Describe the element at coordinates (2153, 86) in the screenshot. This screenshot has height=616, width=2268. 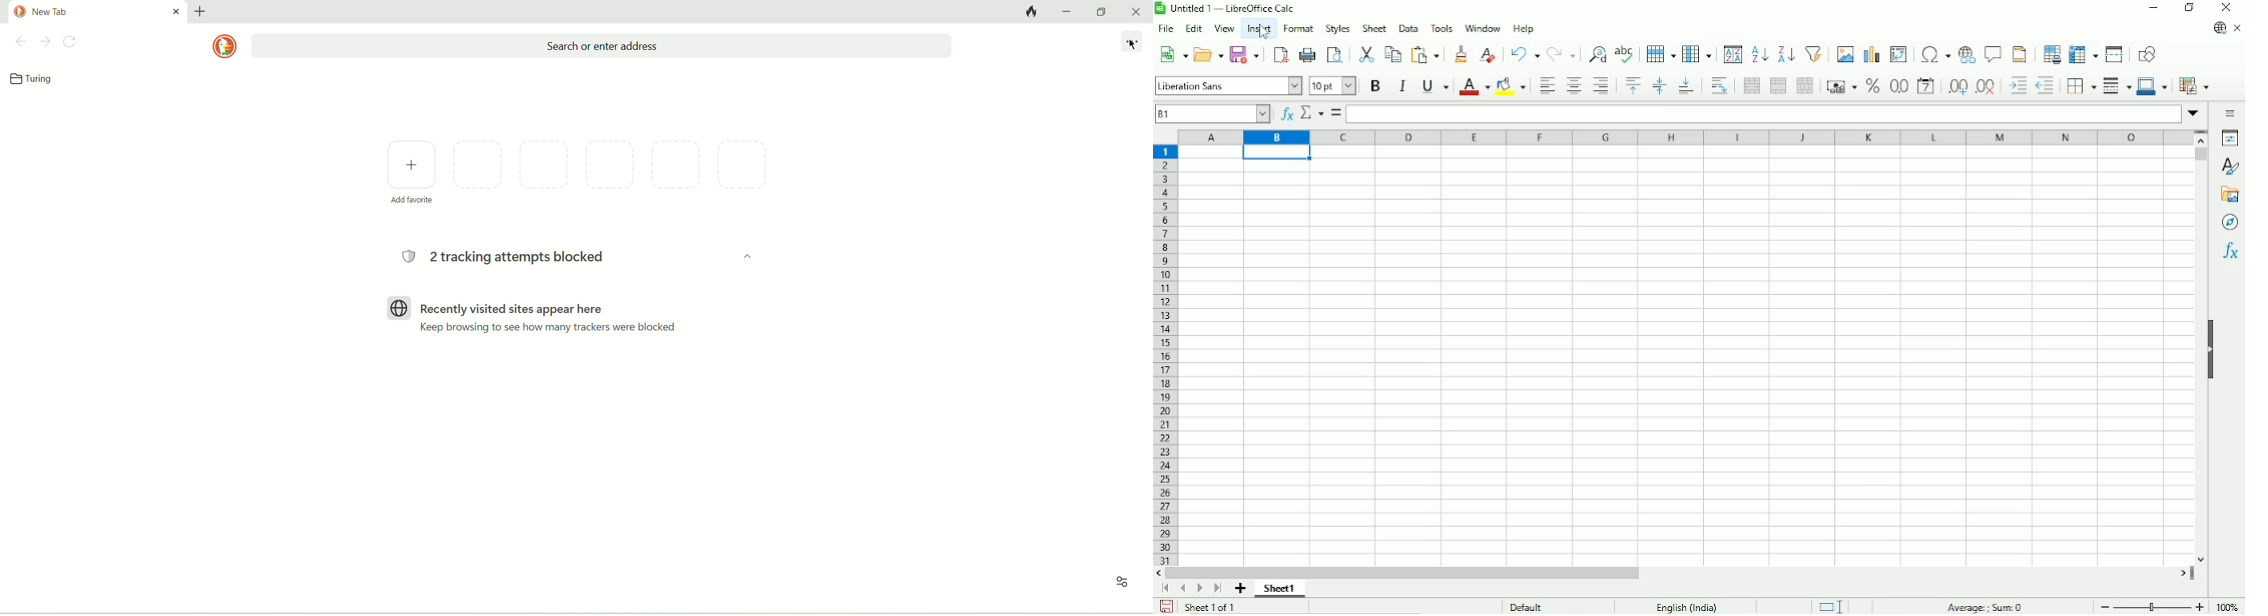
I see `Border color` at that location.